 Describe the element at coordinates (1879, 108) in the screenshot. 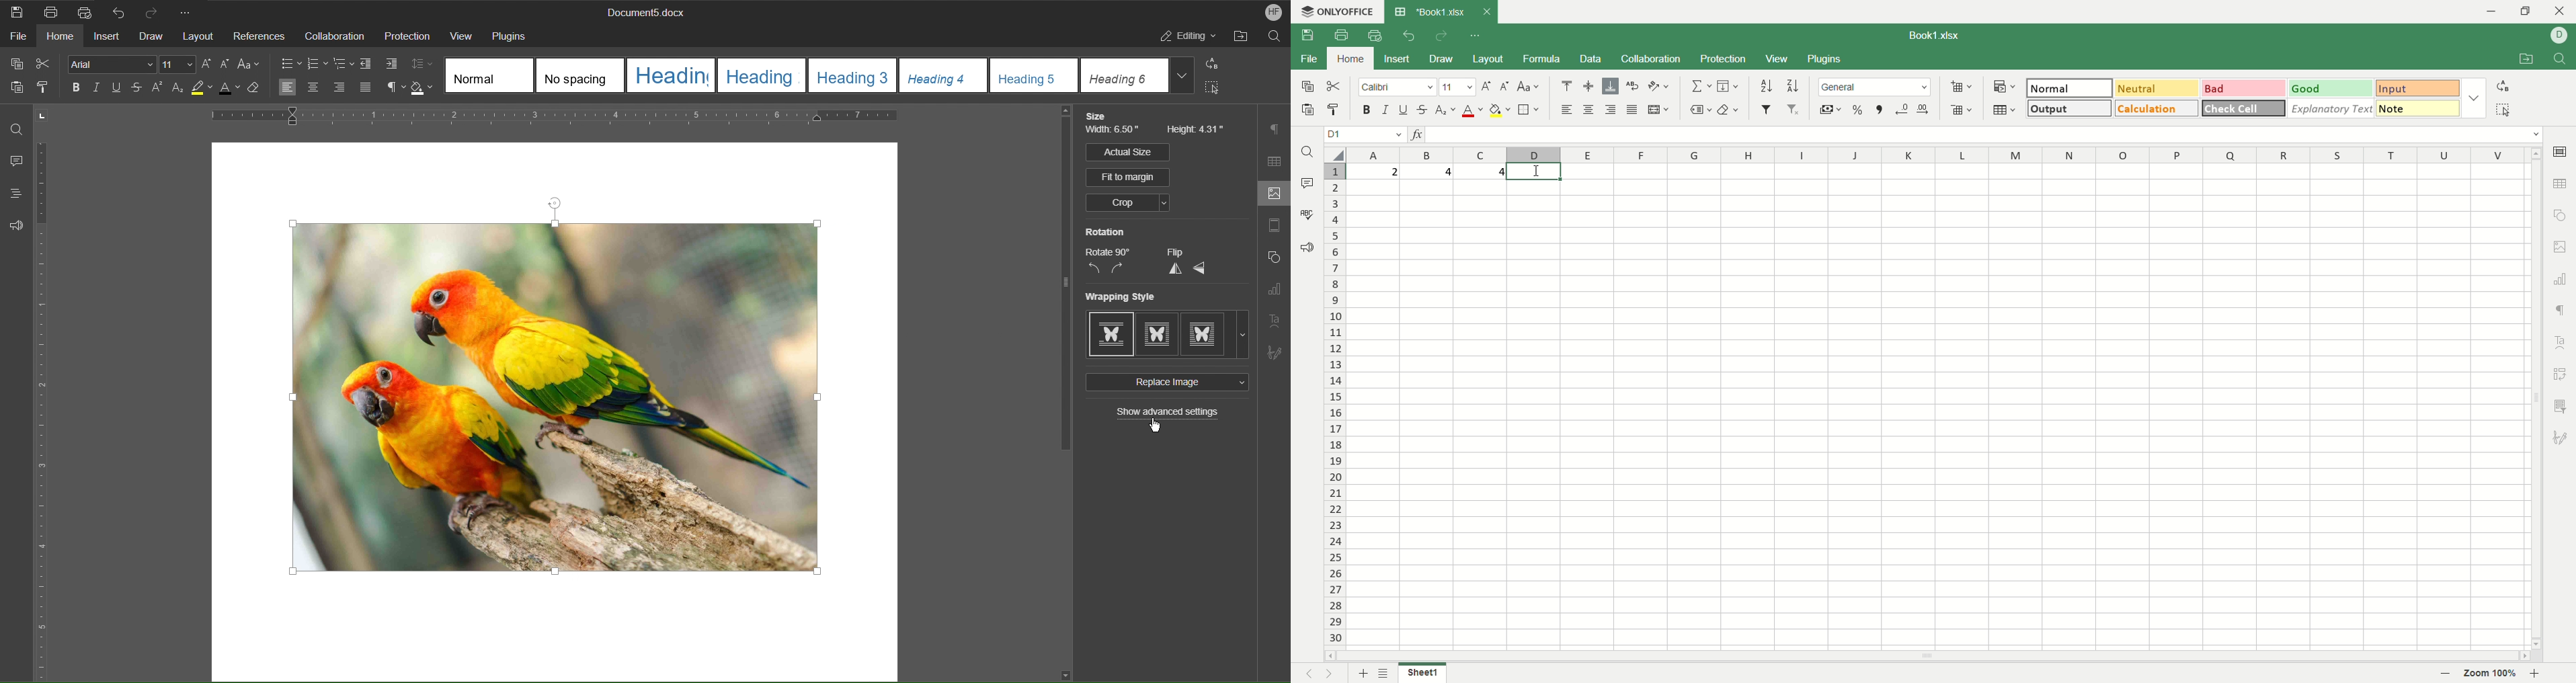

I see `comma style` at that location.